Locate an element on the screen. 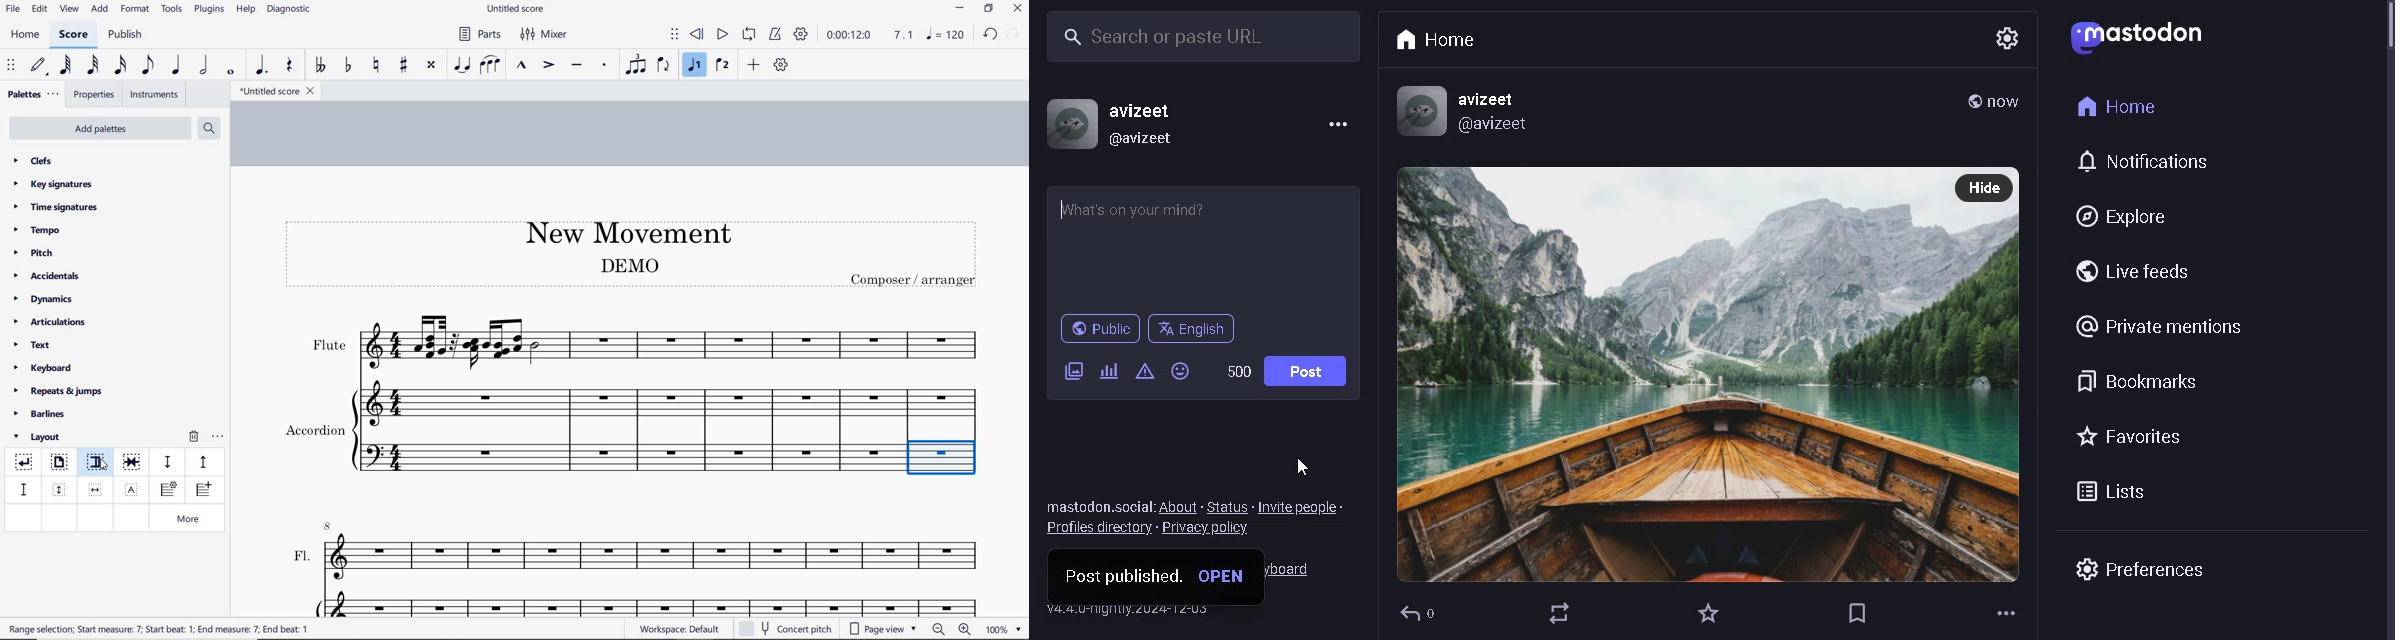 The height and width of the screenshot is (644, 2408). search tab is located at coordinates (1197, 39).